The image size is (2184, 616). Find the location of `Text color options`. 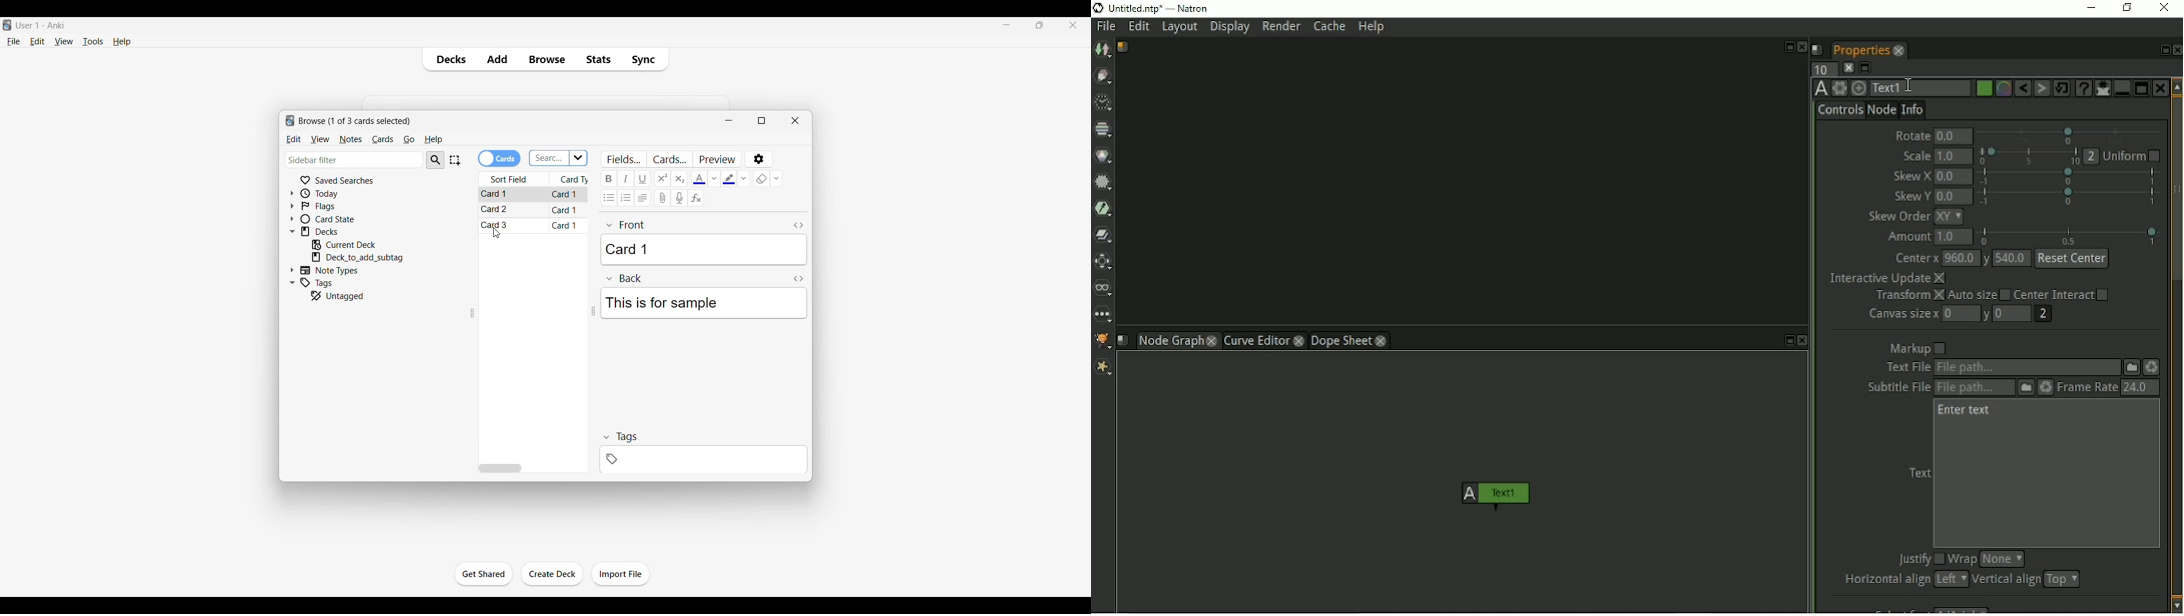

Text color options is located at coordinates (714, 179).